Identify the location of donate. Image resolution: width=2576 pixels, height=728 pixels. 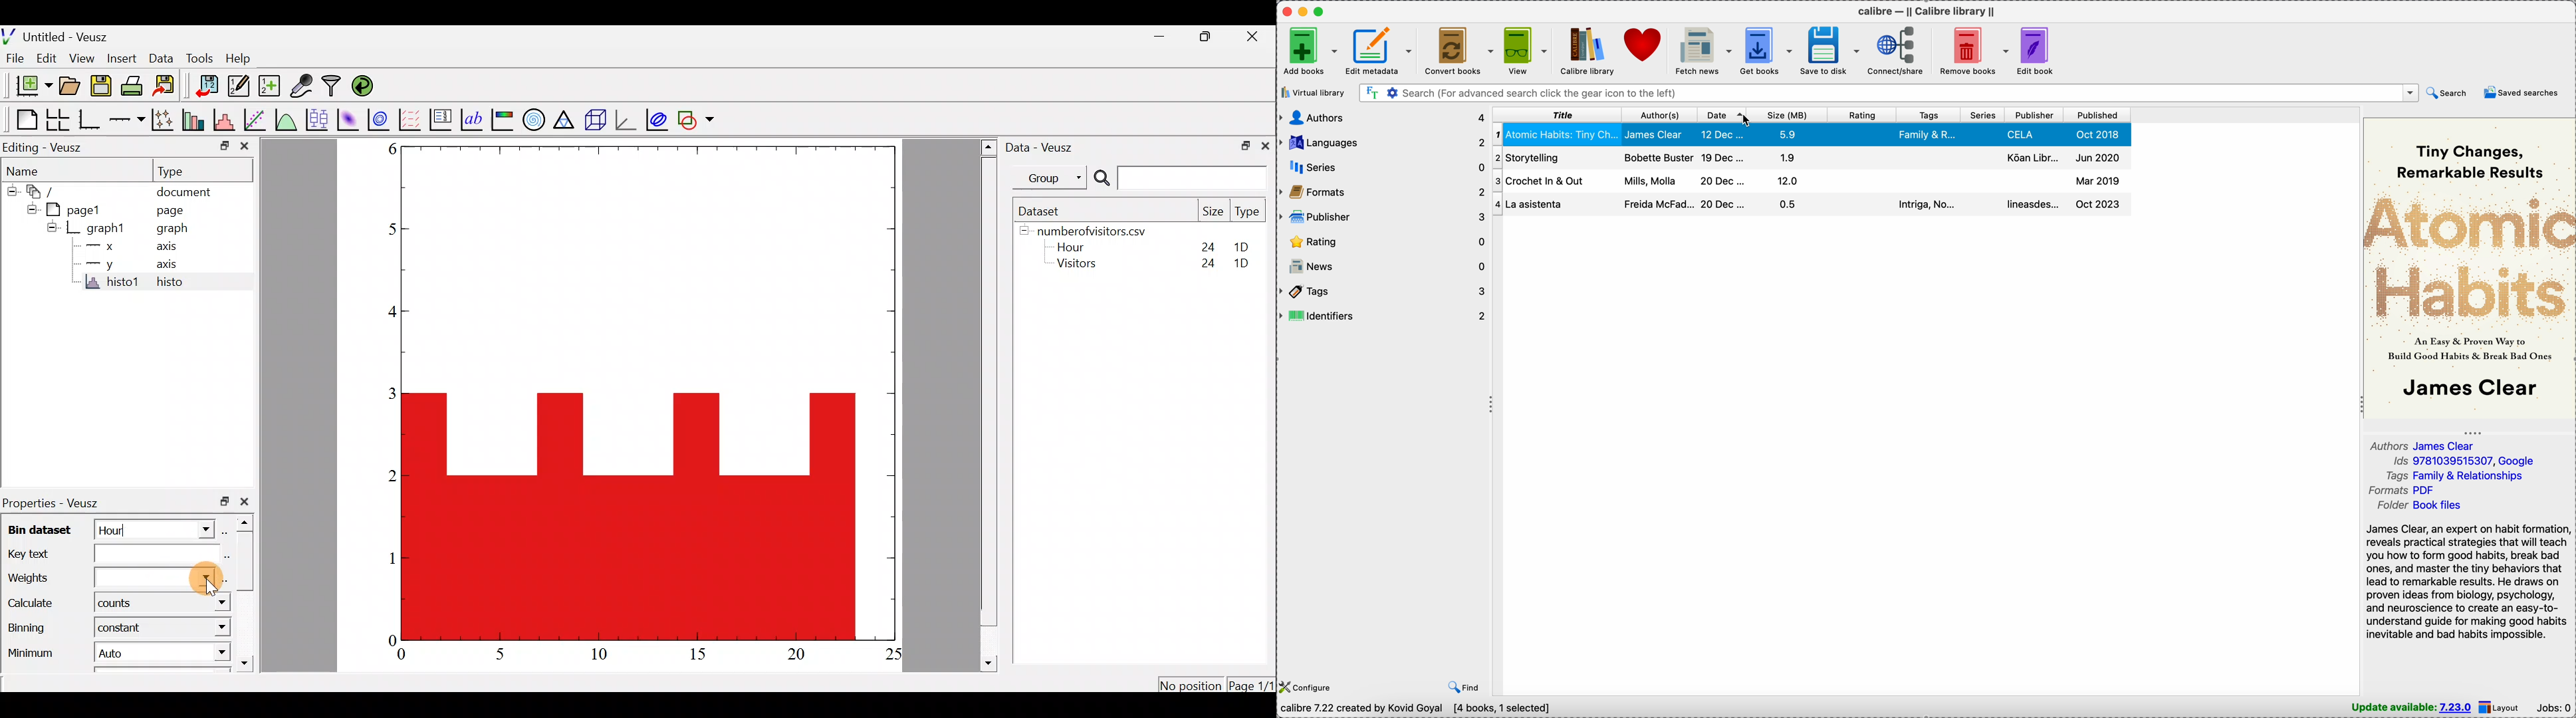
(1643, 46).